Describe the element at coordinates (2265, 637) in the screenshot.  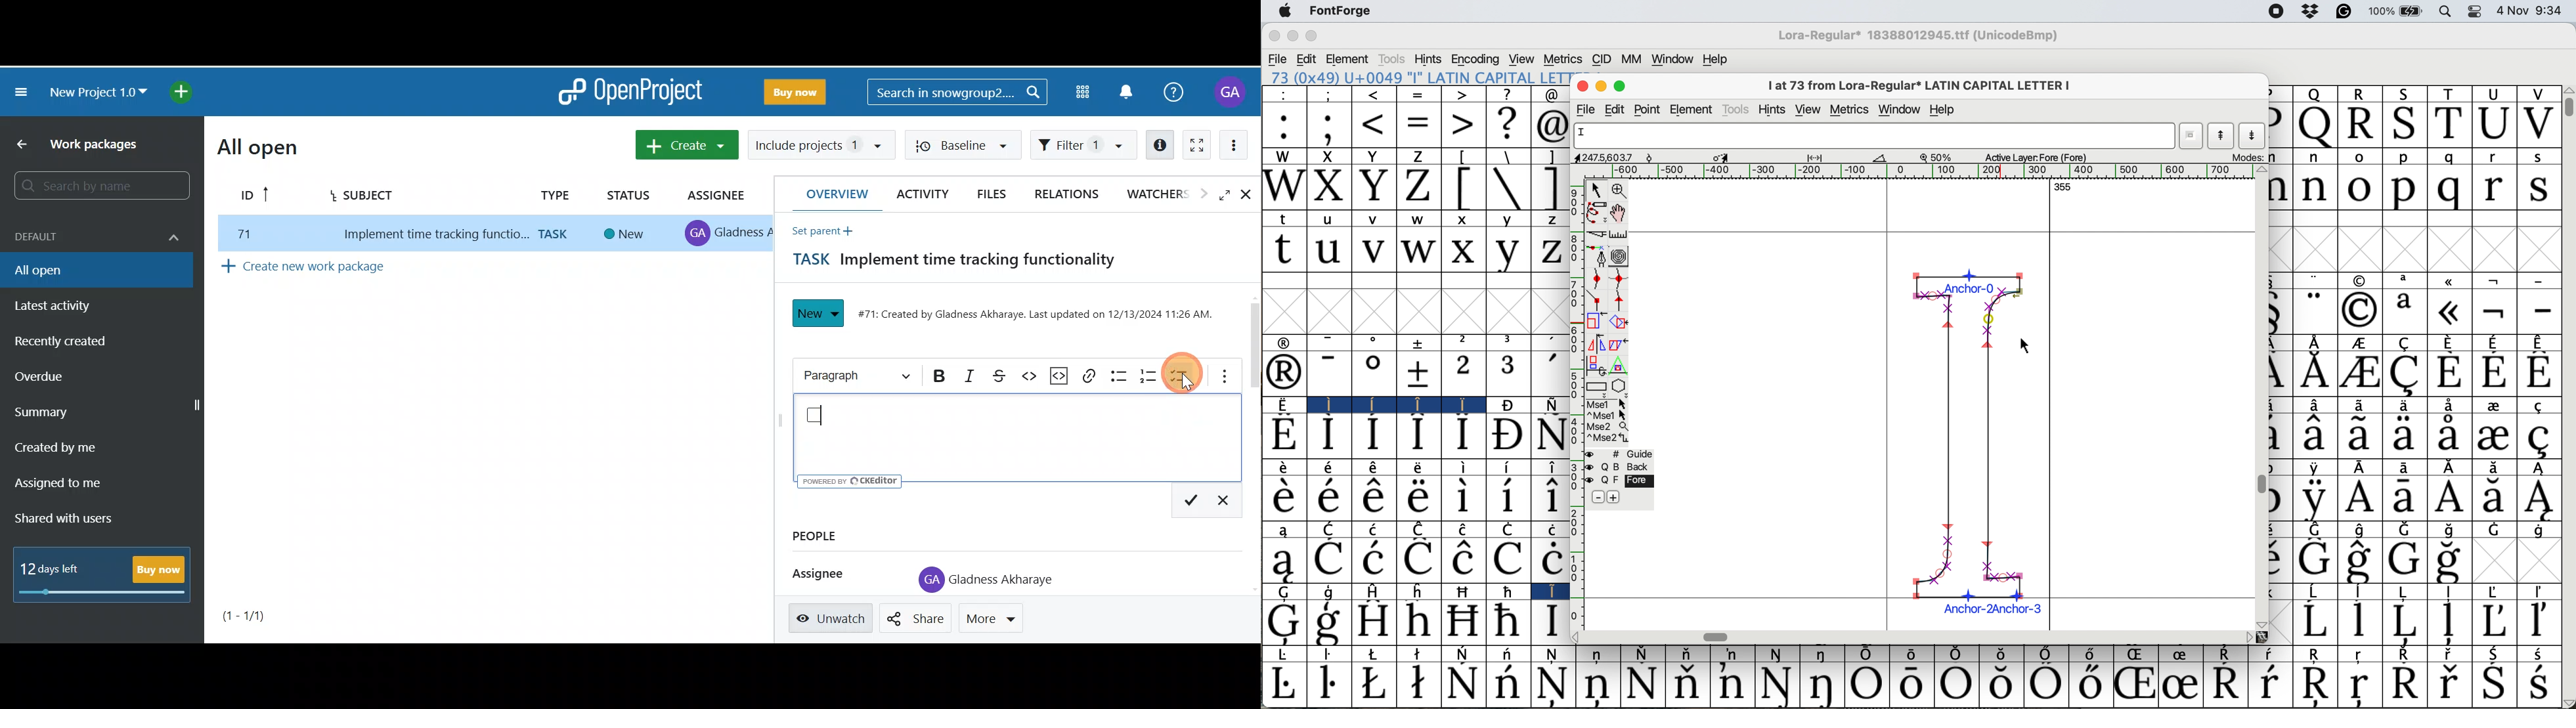
I see `` at that location.